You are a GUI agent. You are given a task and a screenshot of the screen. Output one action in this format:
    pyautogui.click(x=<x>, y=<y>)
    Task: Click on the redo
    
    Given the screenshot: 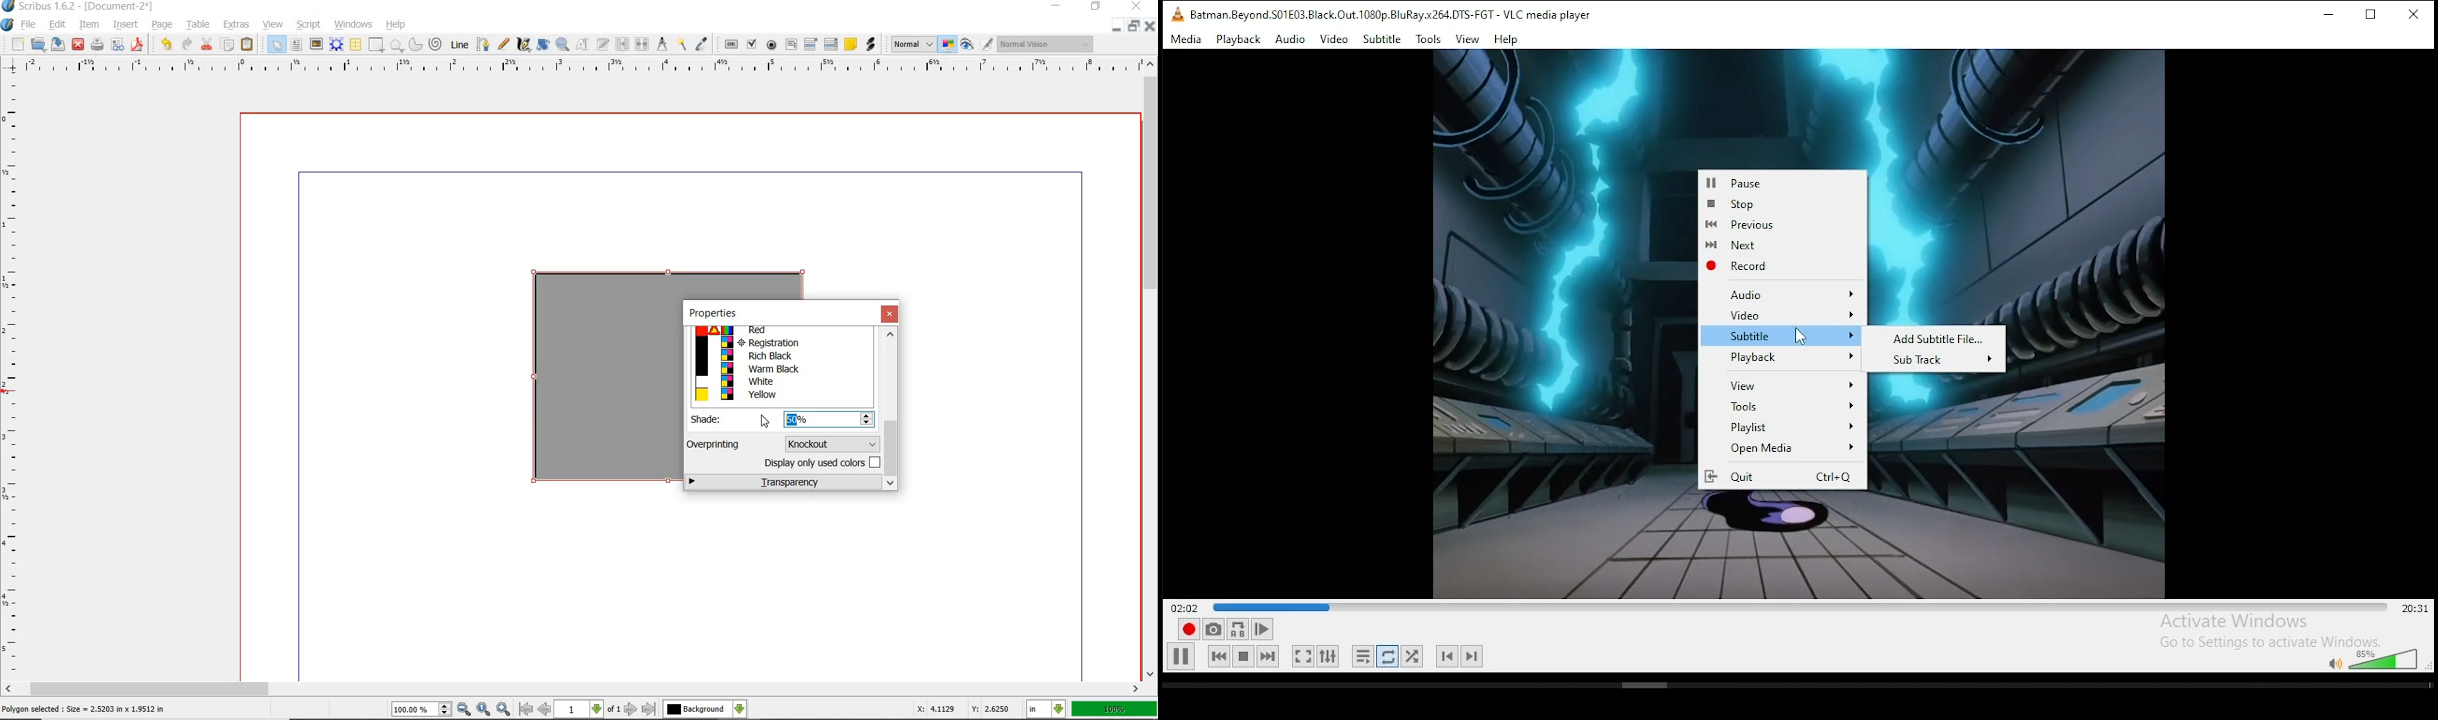 What is the action you would take?
    pyautogui.click(x=186, y=45)
    